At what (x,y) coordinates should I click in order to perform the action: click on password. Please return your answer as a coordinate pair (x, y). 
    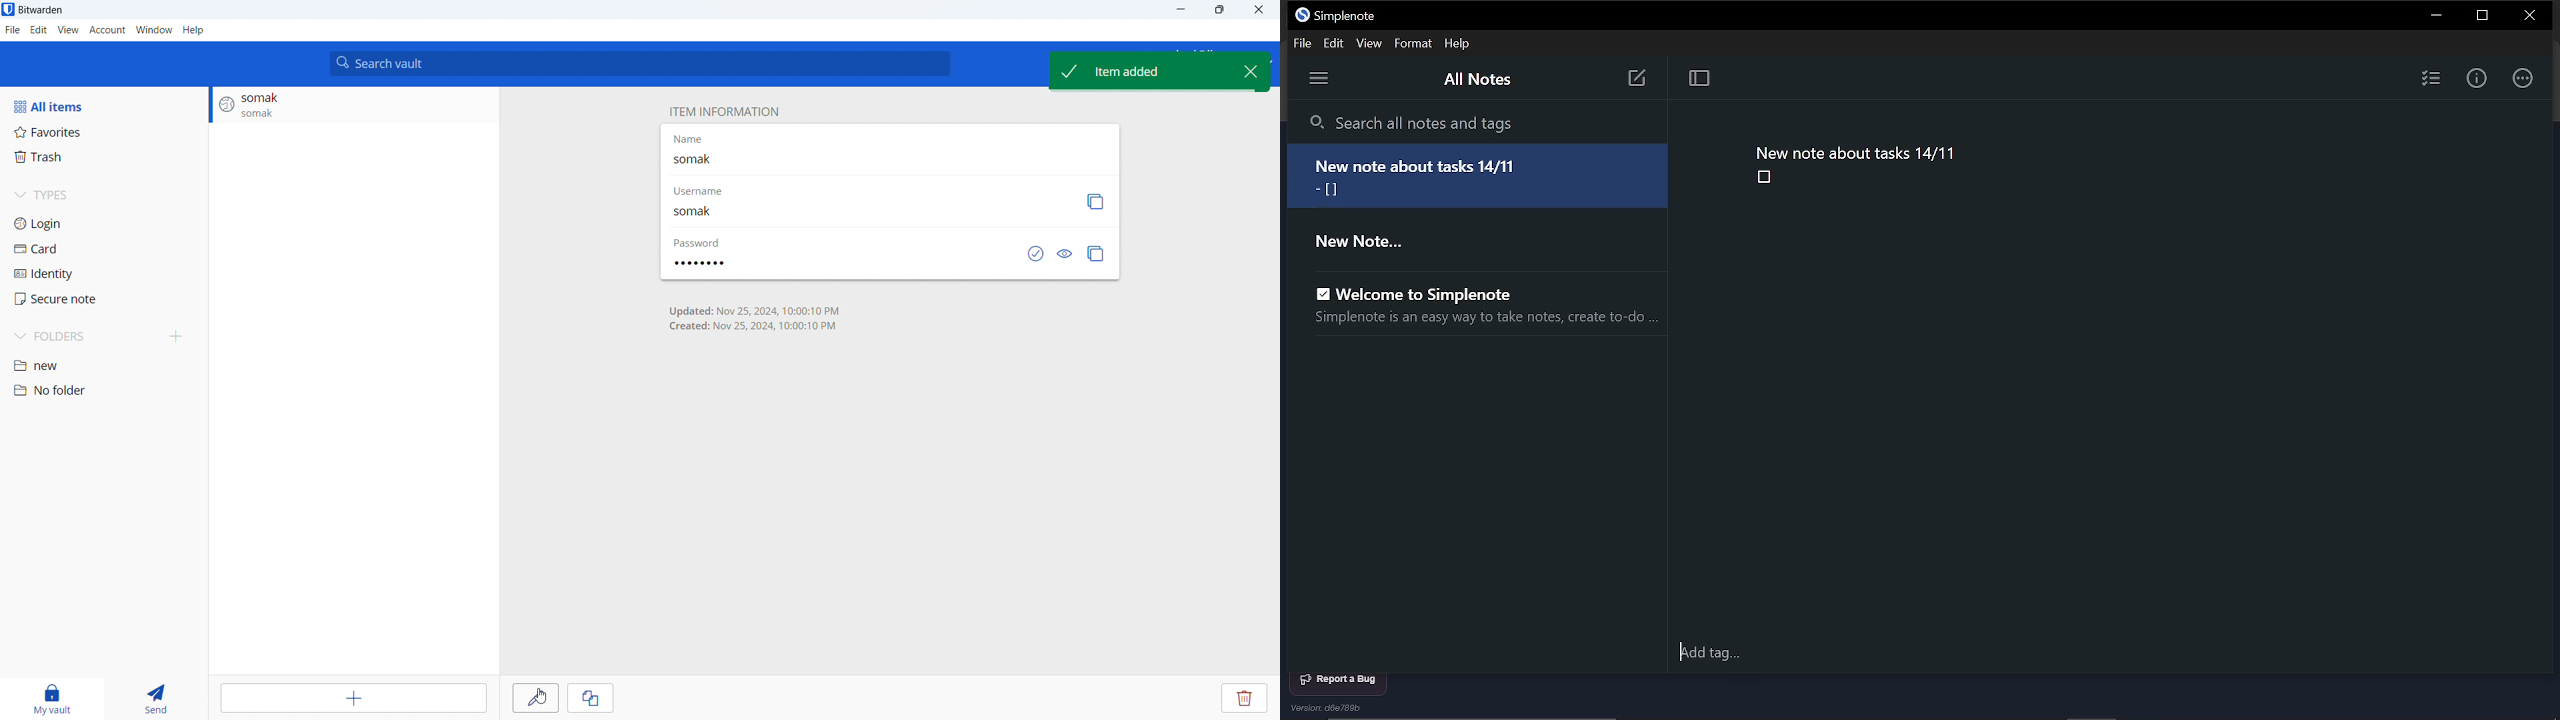
    Looking at the image, I should click on (839, 269).